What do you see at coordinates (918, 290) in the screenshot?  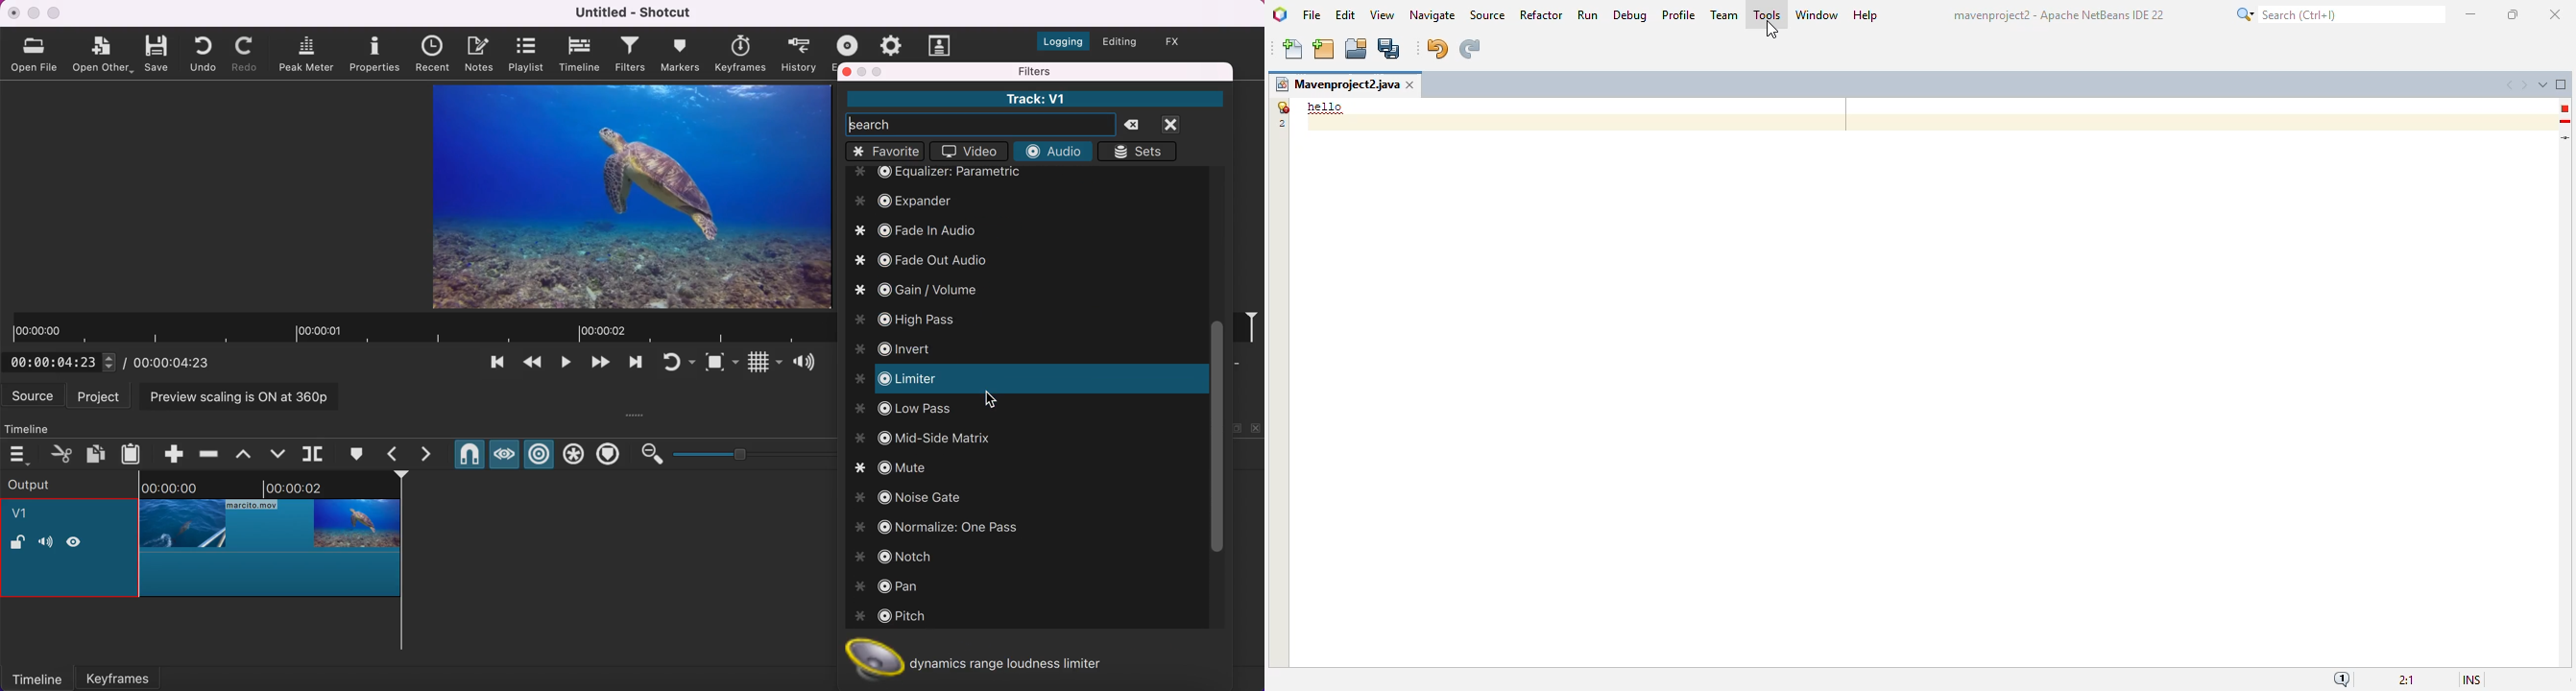 I see `gain/volume` at bounding box center [918, 290].